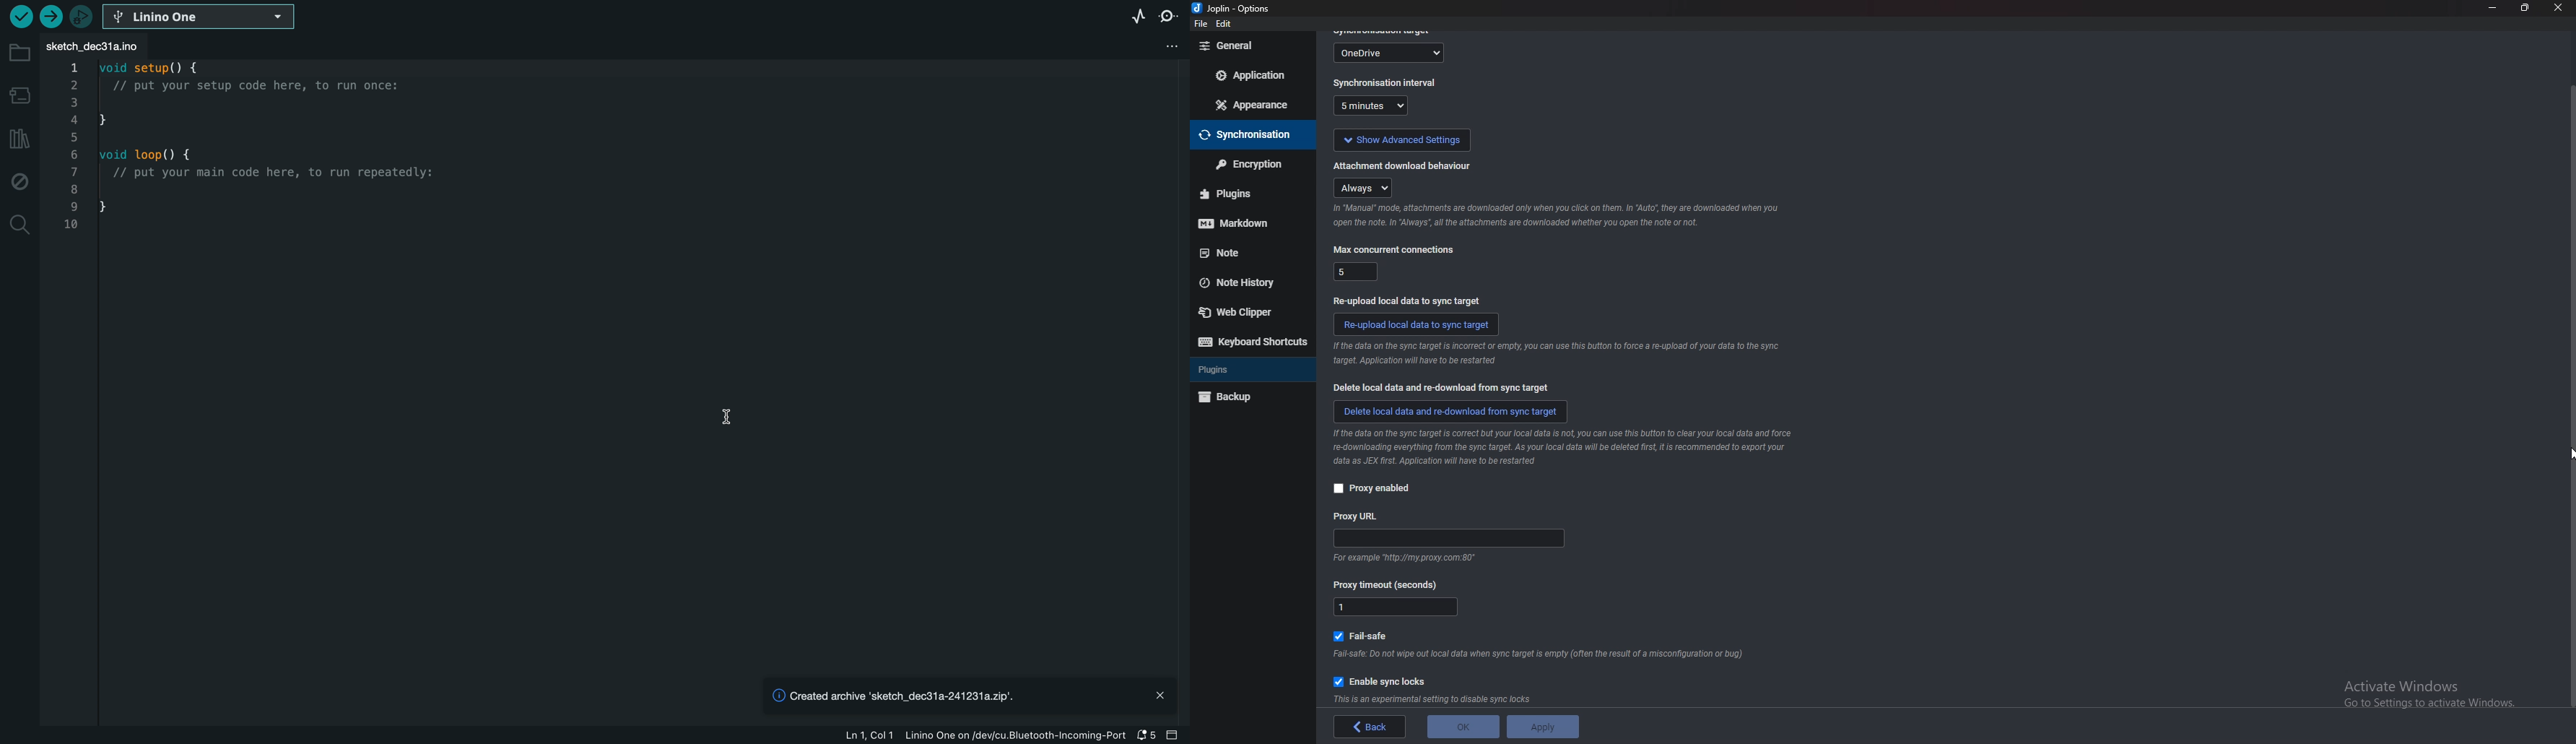 This screenshot has width=2576, height=756. What do you see at coordinates (1539, 727) in the screenshot?
I see `apply` at bounding box center [1539, 727].